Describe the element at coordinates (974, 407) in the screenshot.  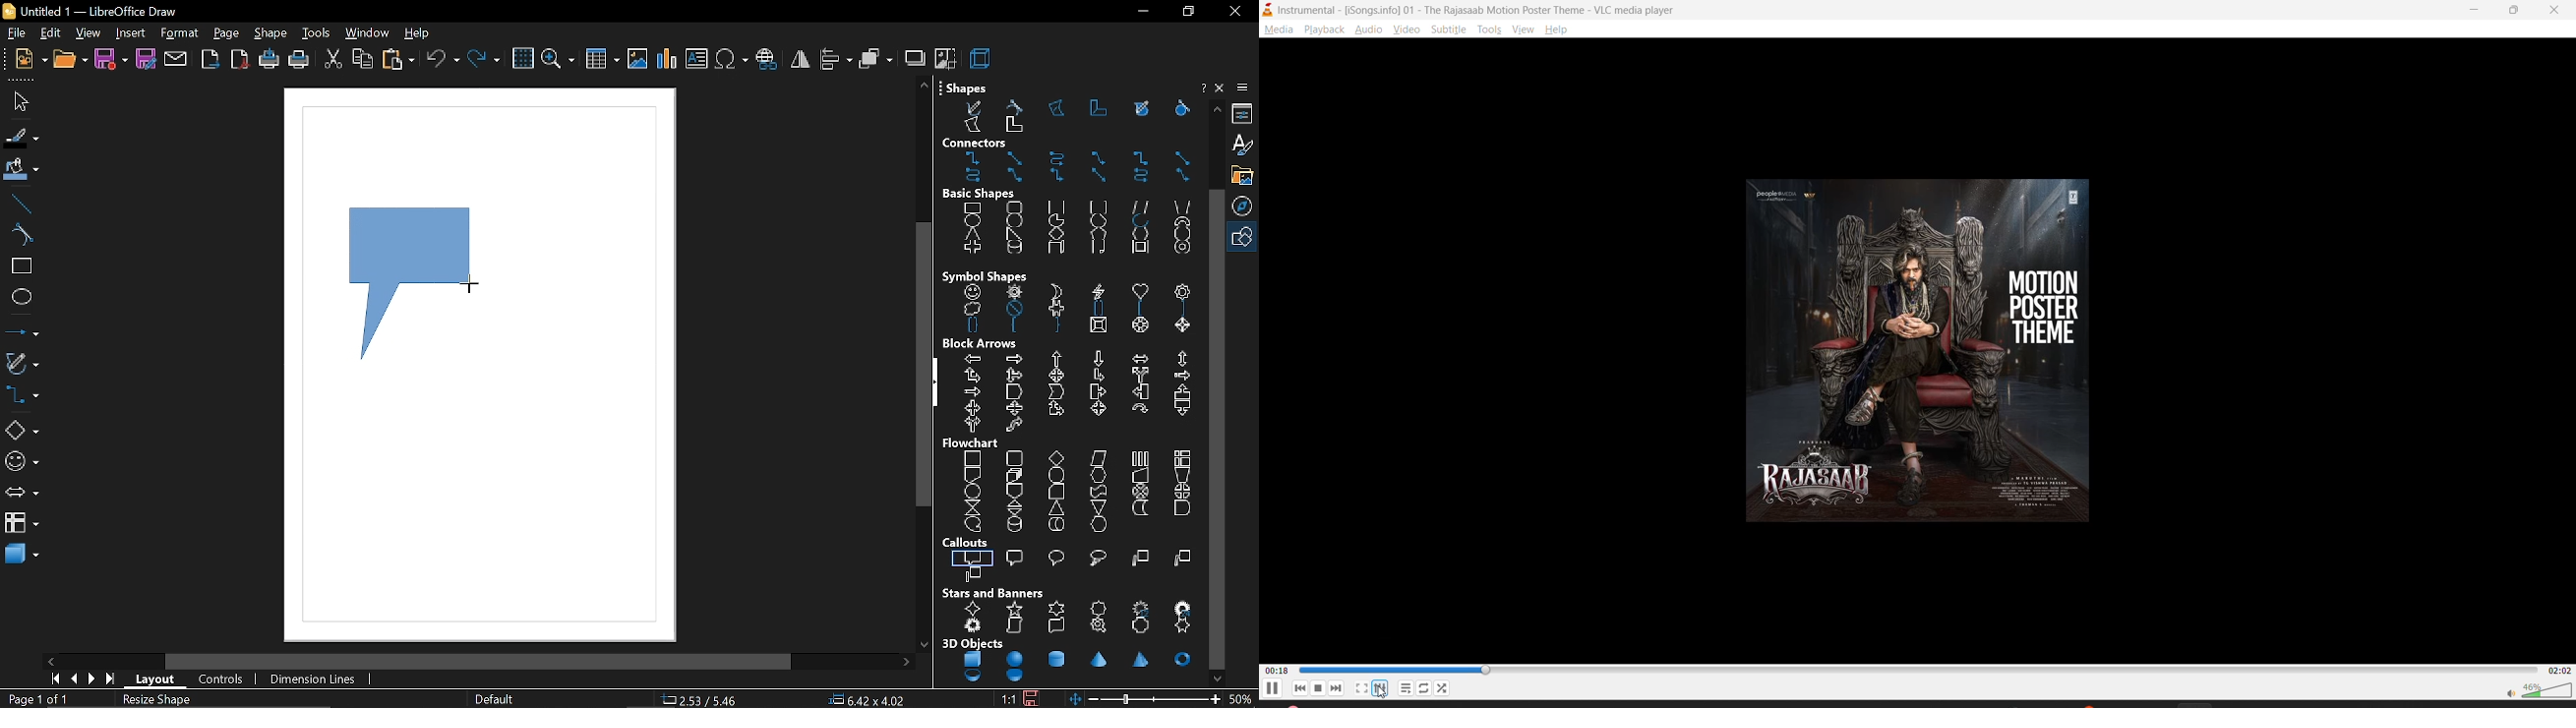
I see `left and right arrow callout` at that location.